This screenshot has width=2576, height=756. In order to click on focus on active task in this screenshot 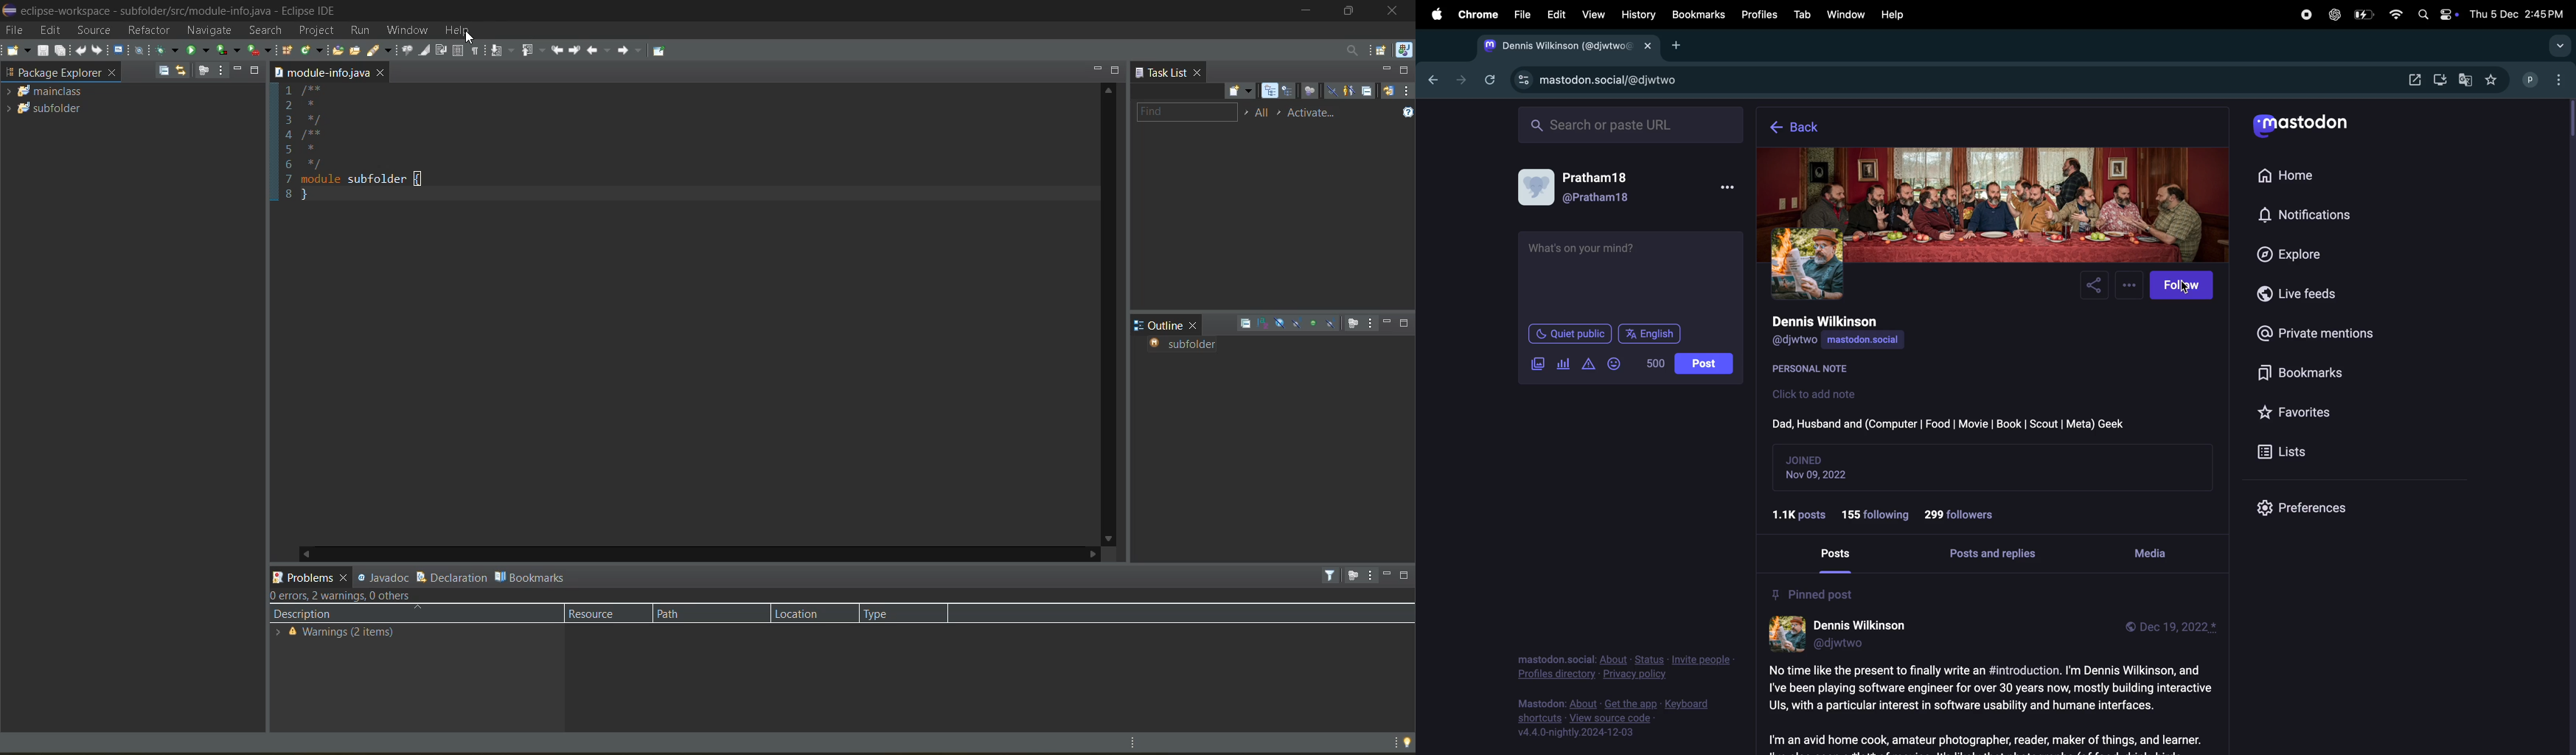, I will do `click(1355, 576)`.